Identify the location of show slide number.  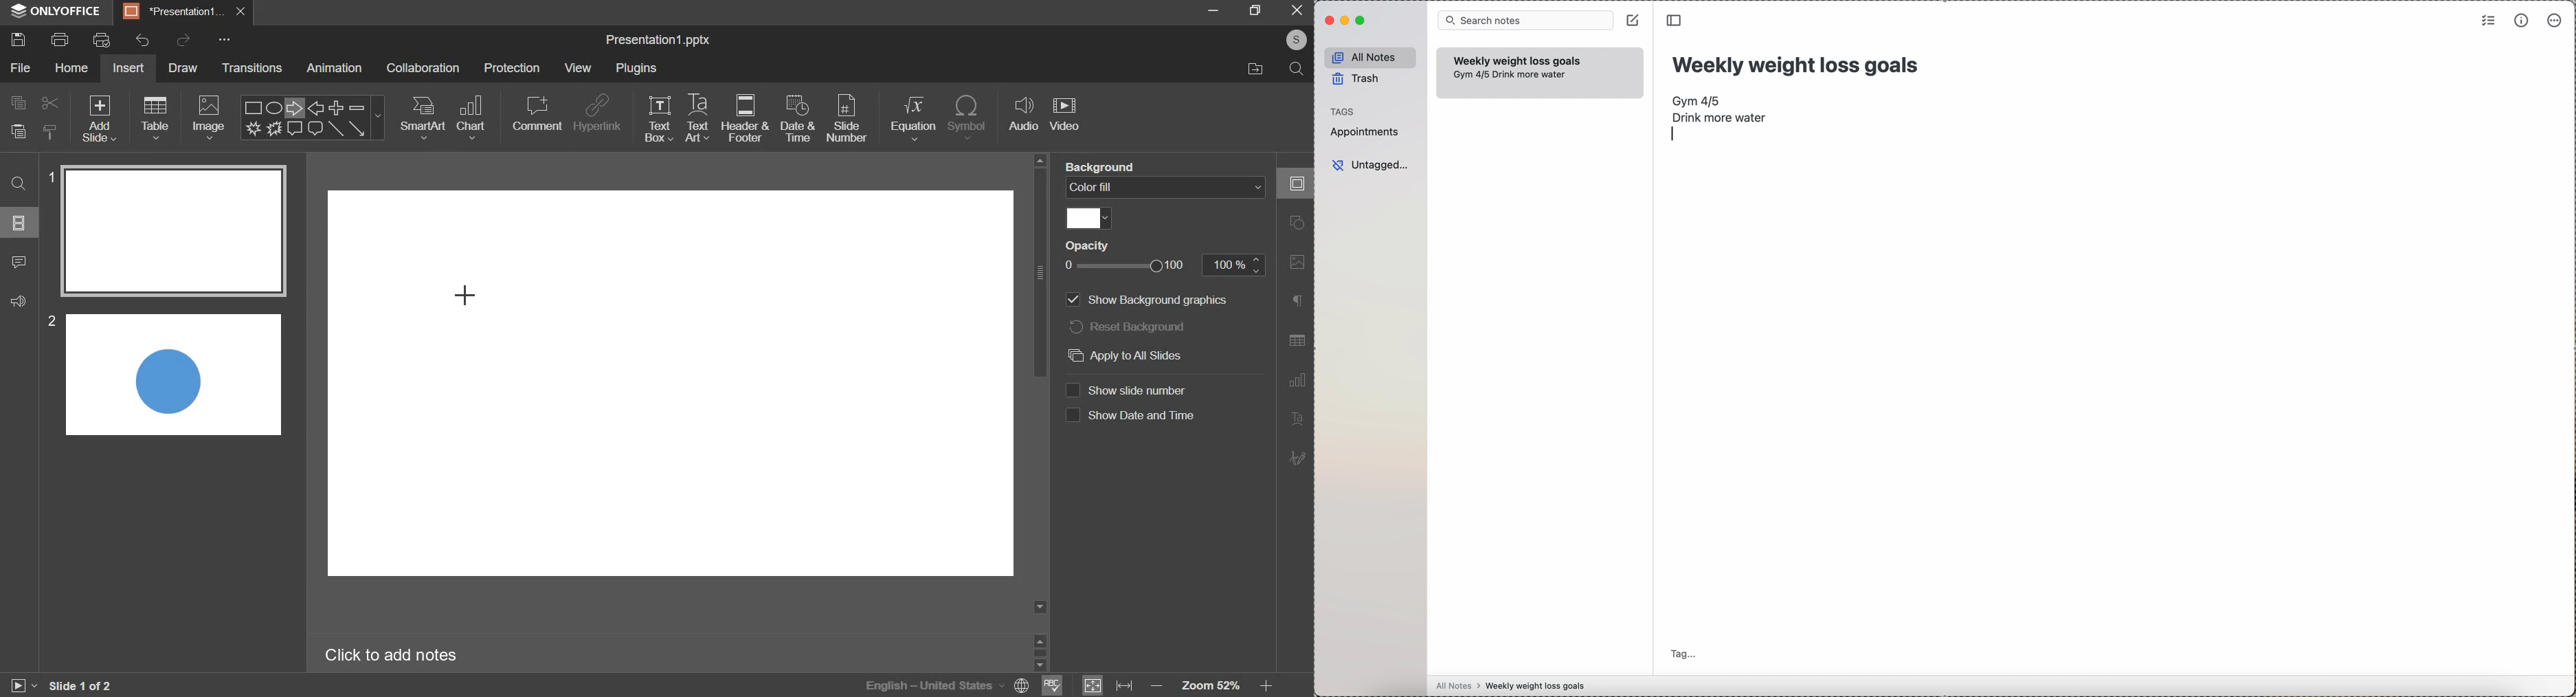
(1131, 391).